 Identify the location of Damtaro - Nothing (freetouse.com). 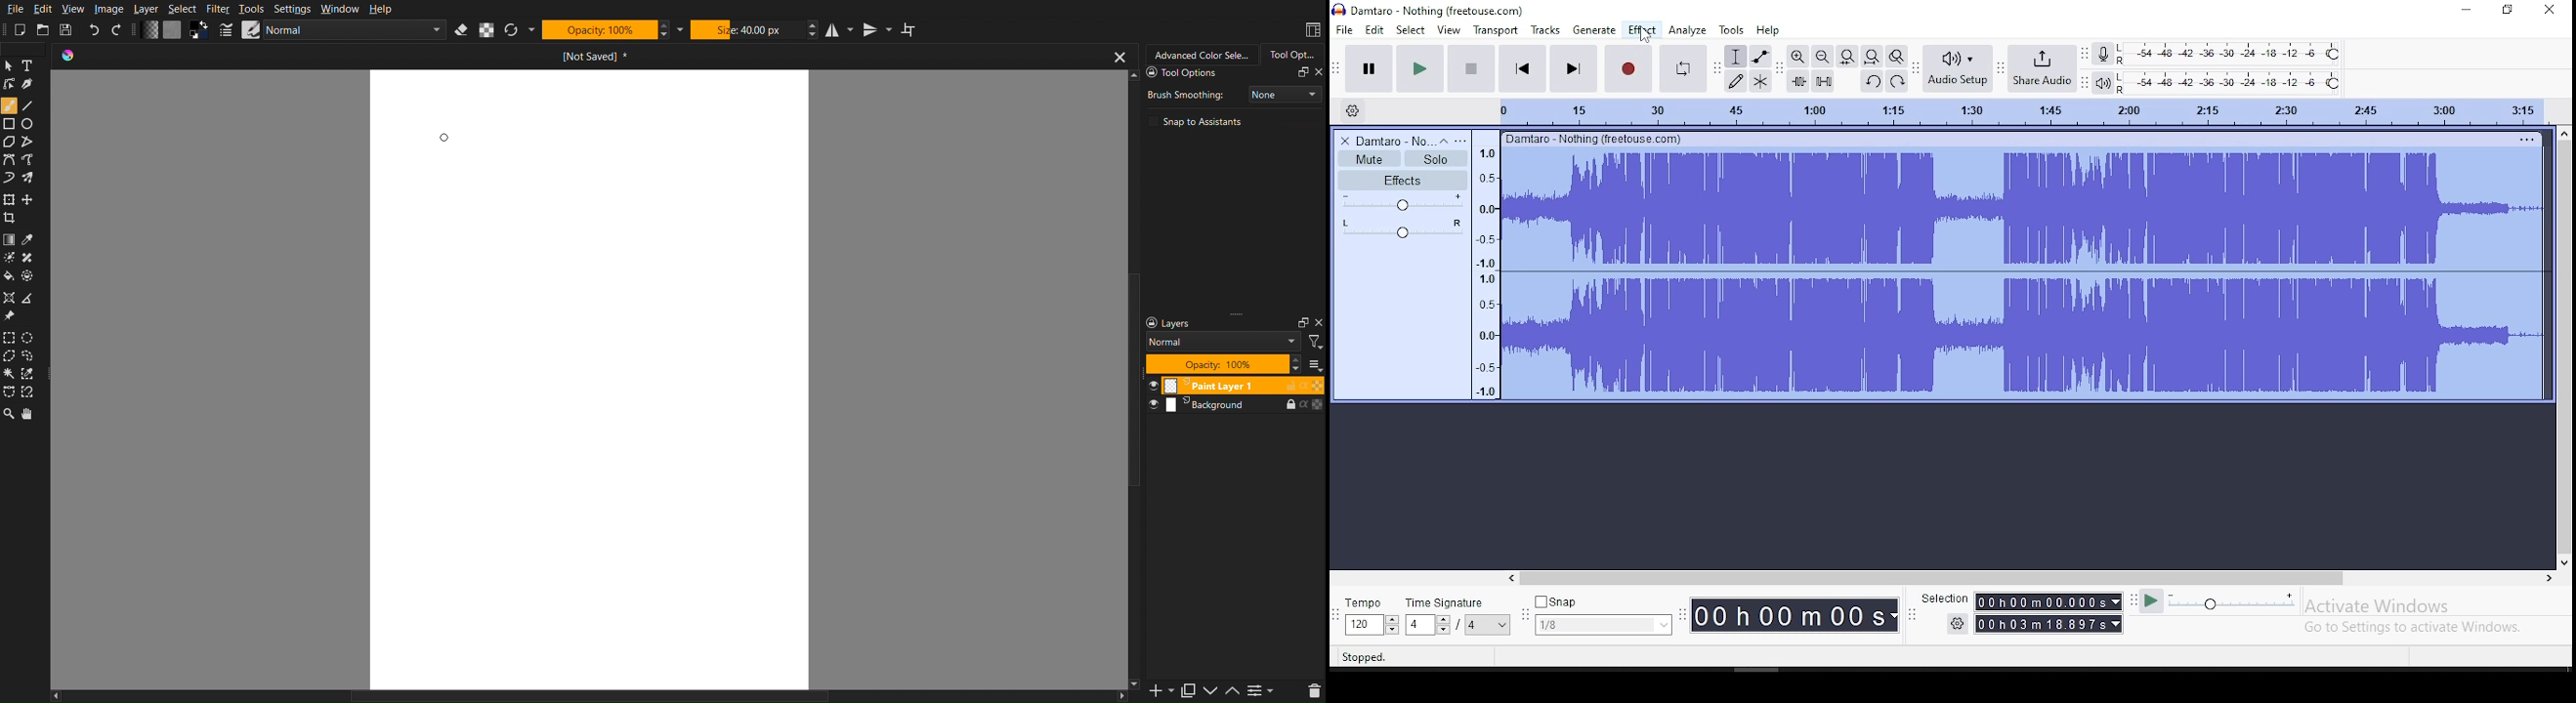
(1427, 11).